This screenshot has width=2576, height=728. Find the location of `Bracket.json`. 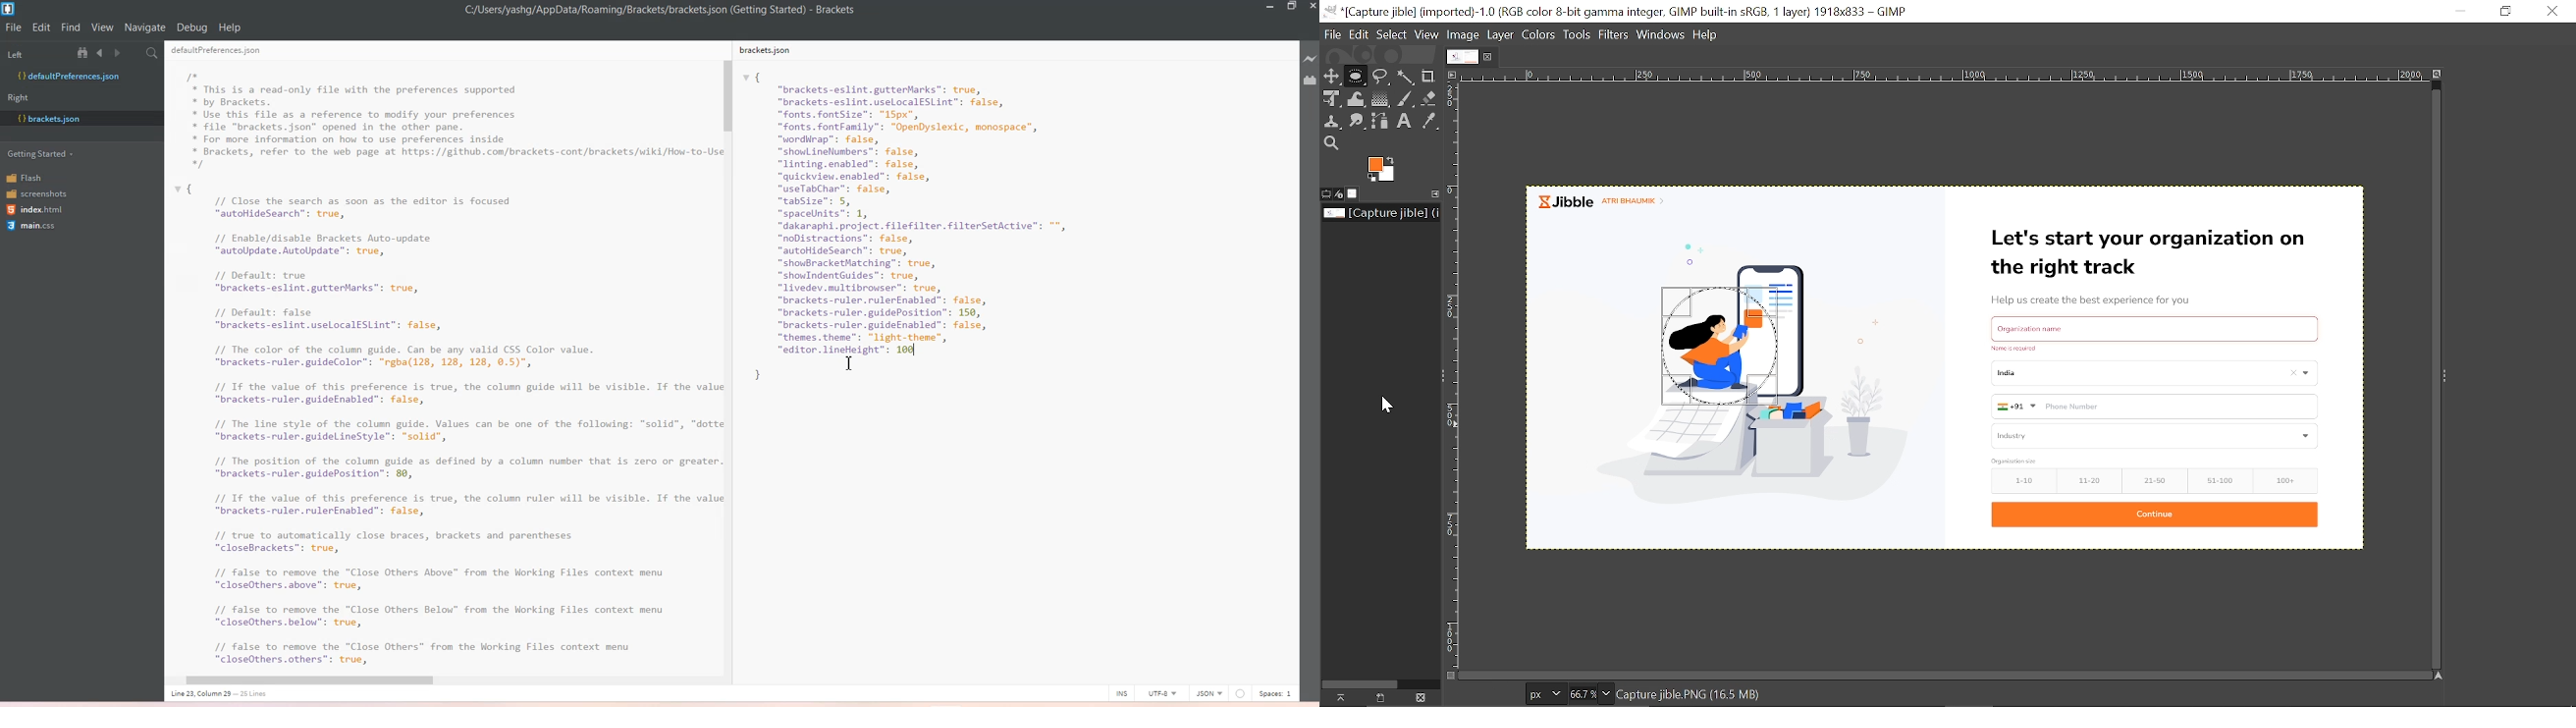

Bracket.json is located at coordinates (52, 117).